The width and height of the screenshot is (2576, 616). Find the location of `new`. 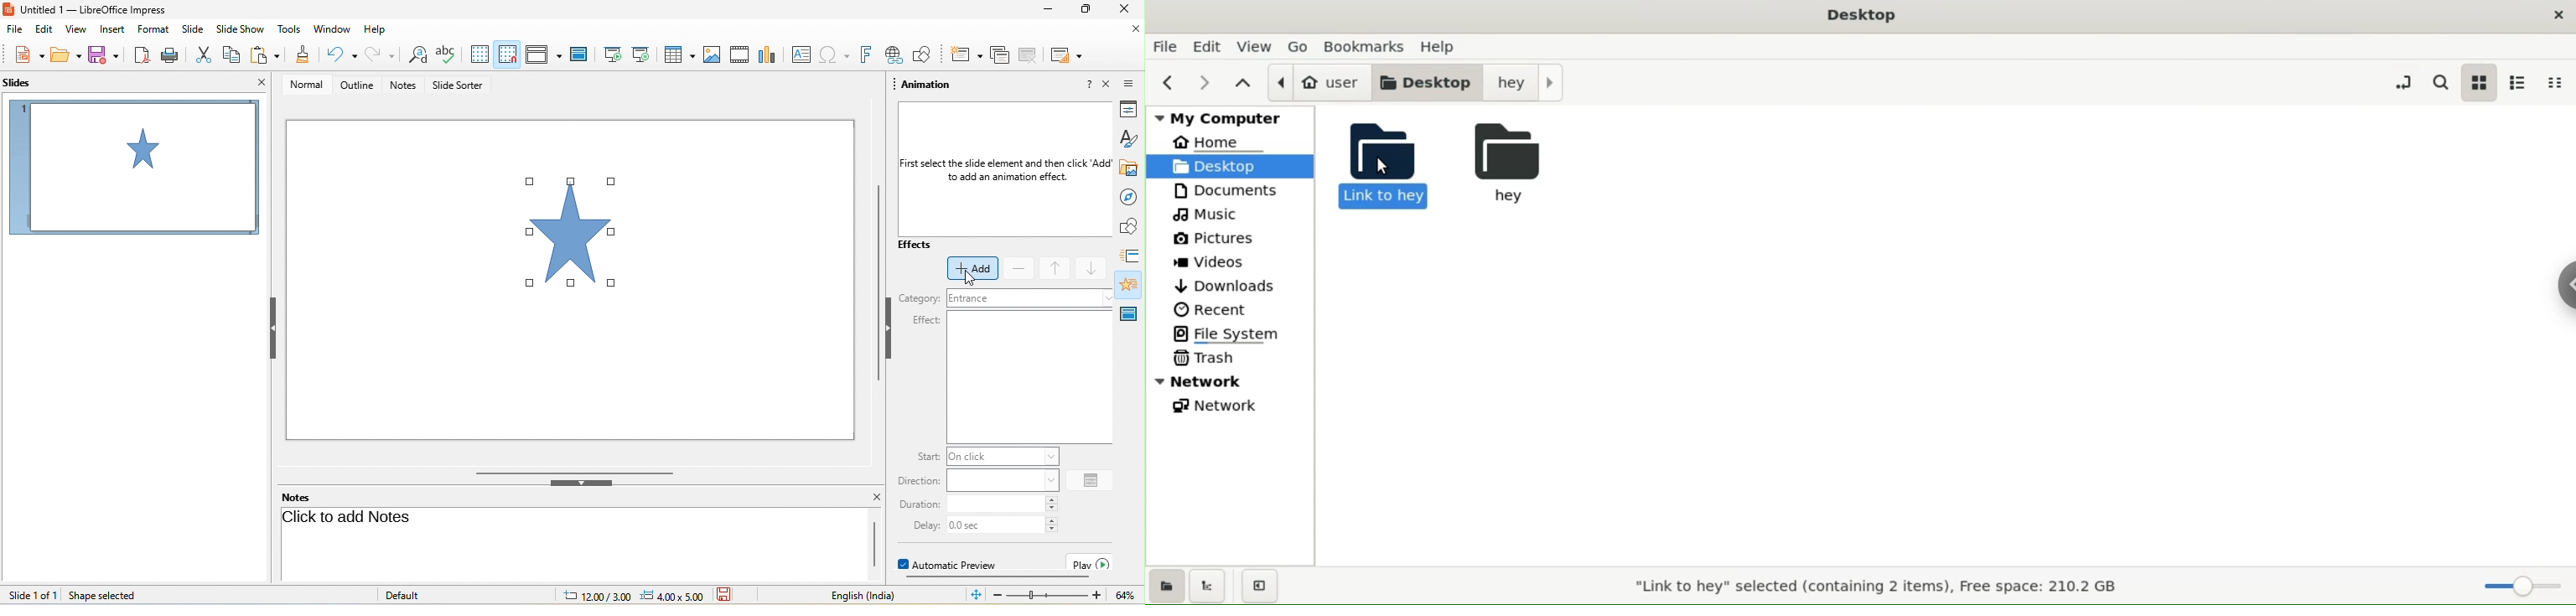

new is located at coordinates (28, 54).